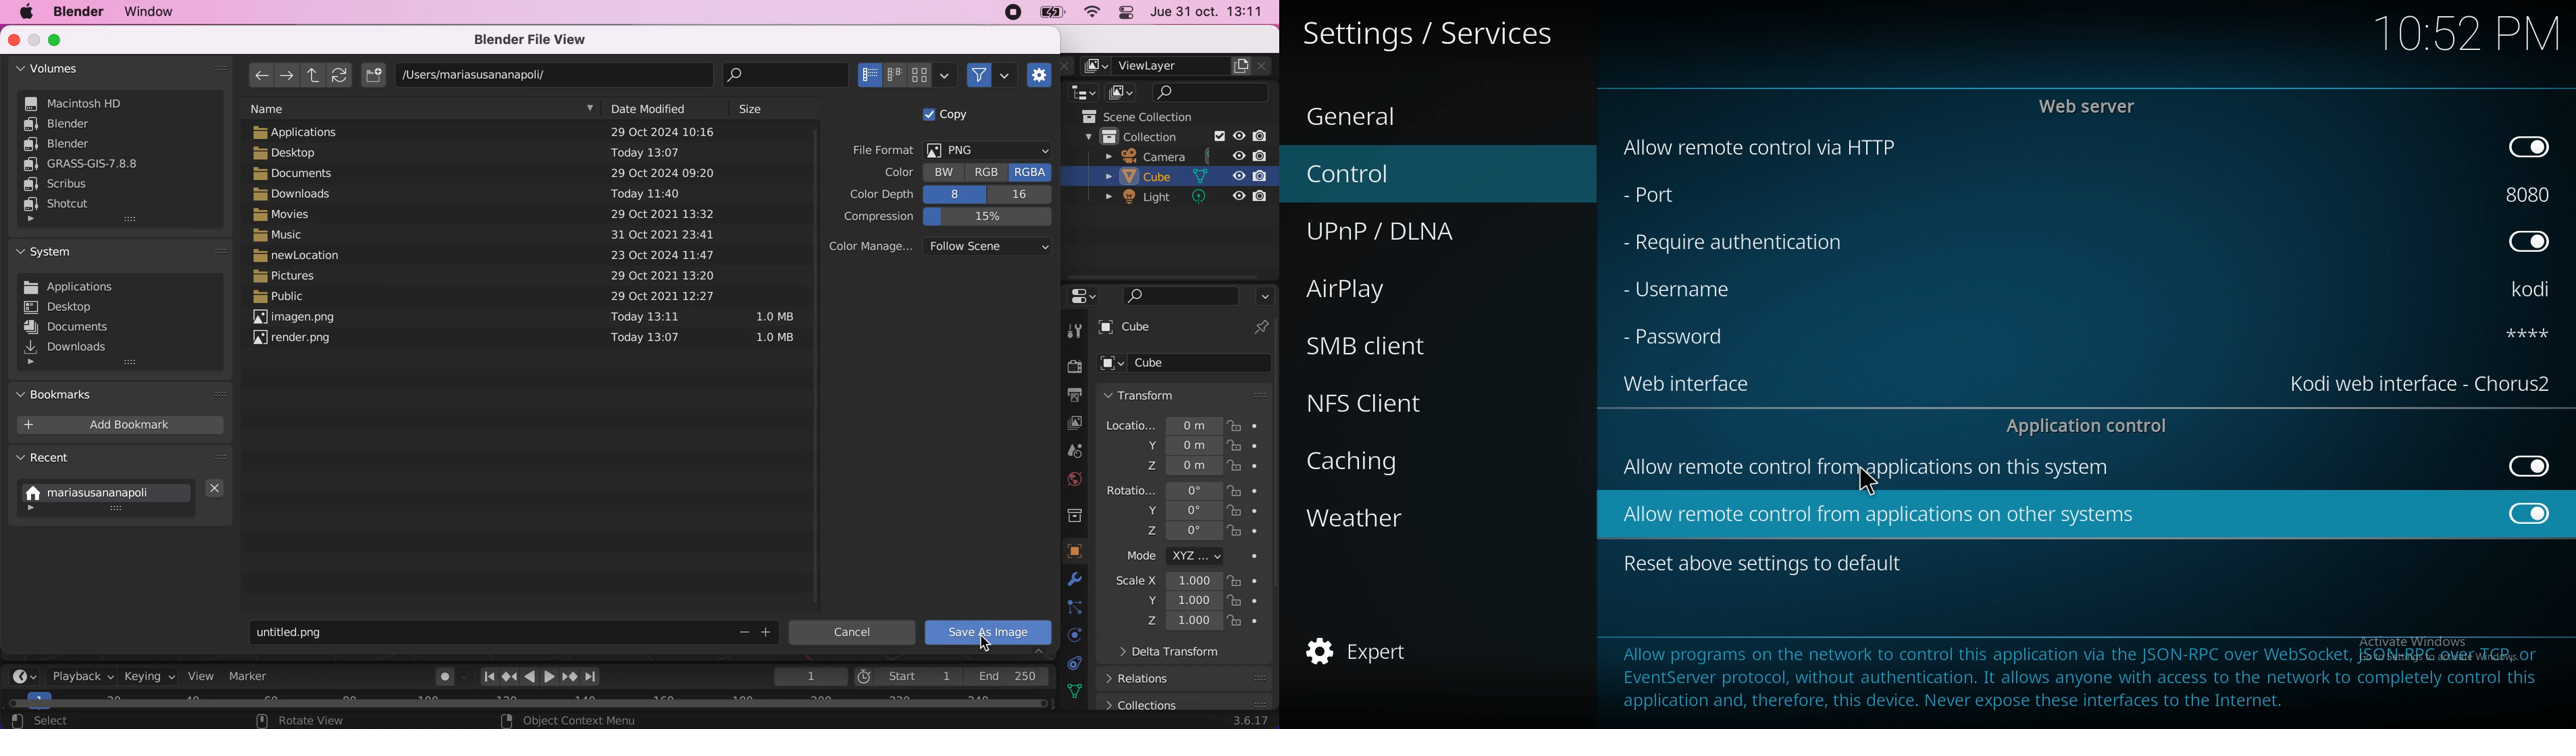 The width and height of the screenshot is (2576, 756). Describe the element at coordinates (1418, 649) in the screenshot. I see `expert` at that location.